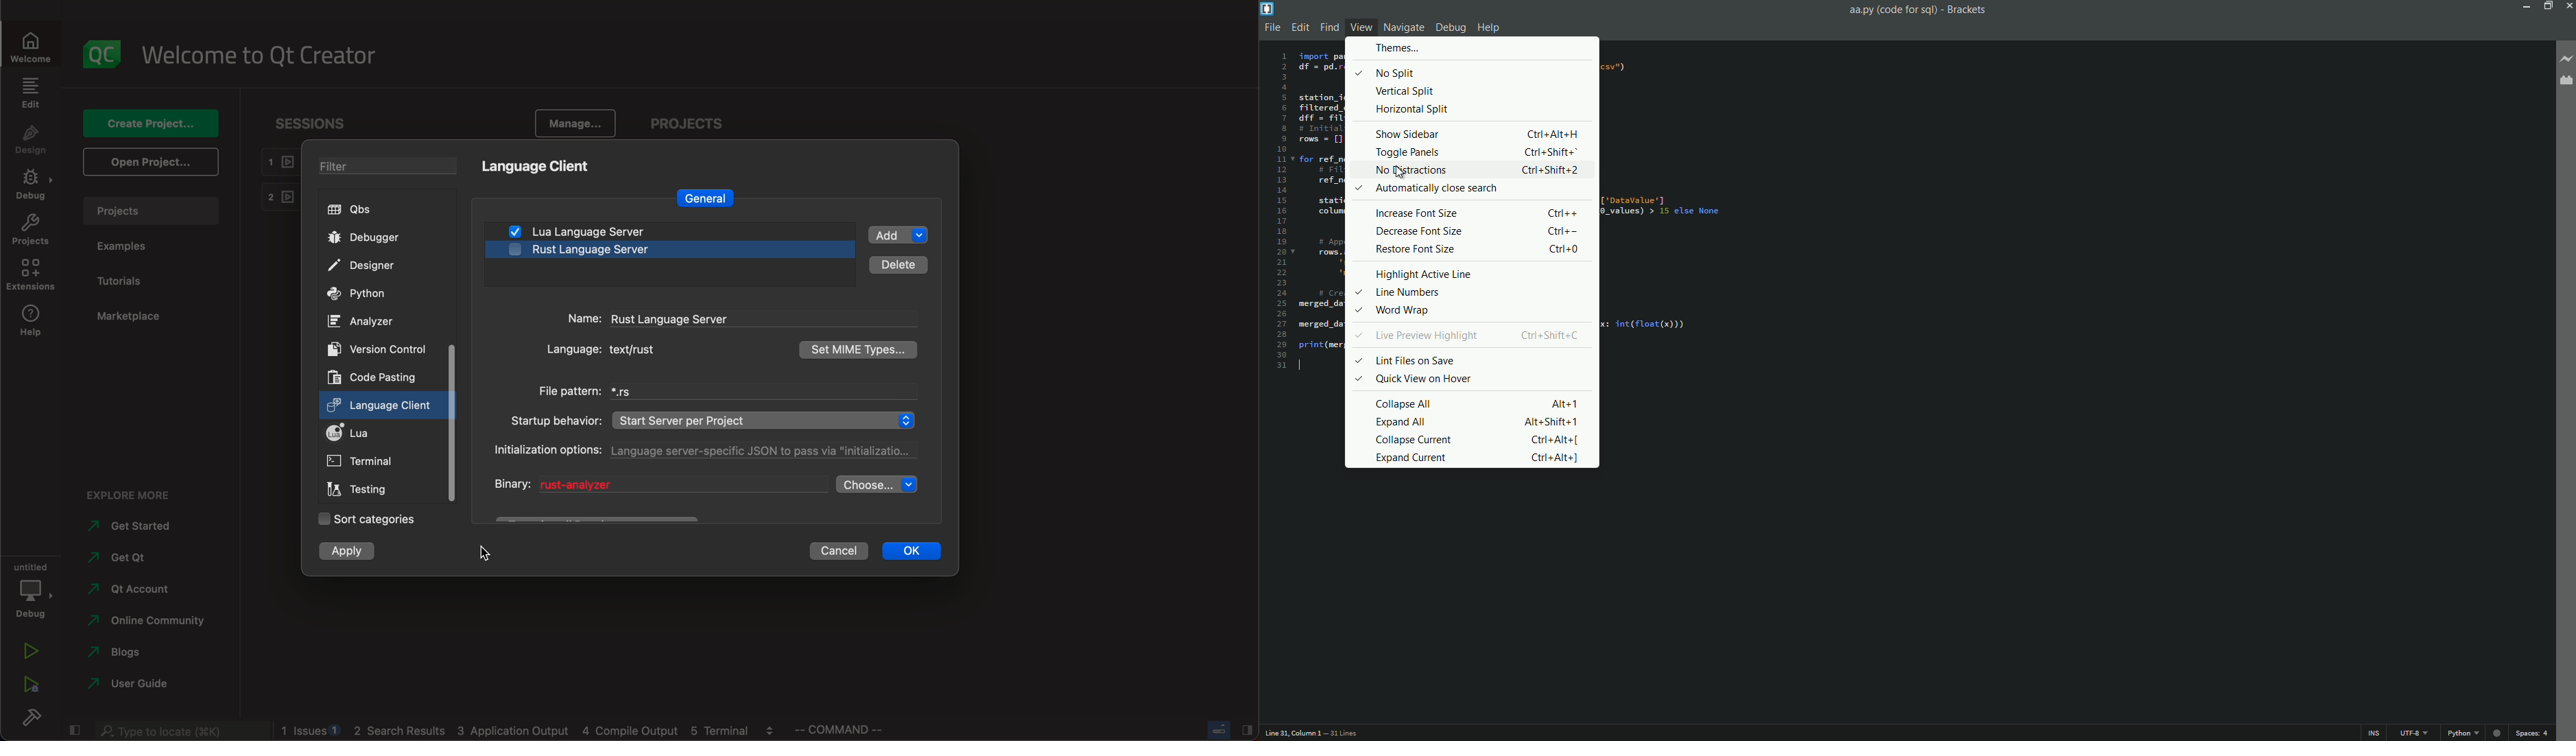 The height and width of the screenshot is (756, 2576). What do you see at coordinates (1217, 731) in the screenshot?
I see `close ` at bounding box center [1217, 731].